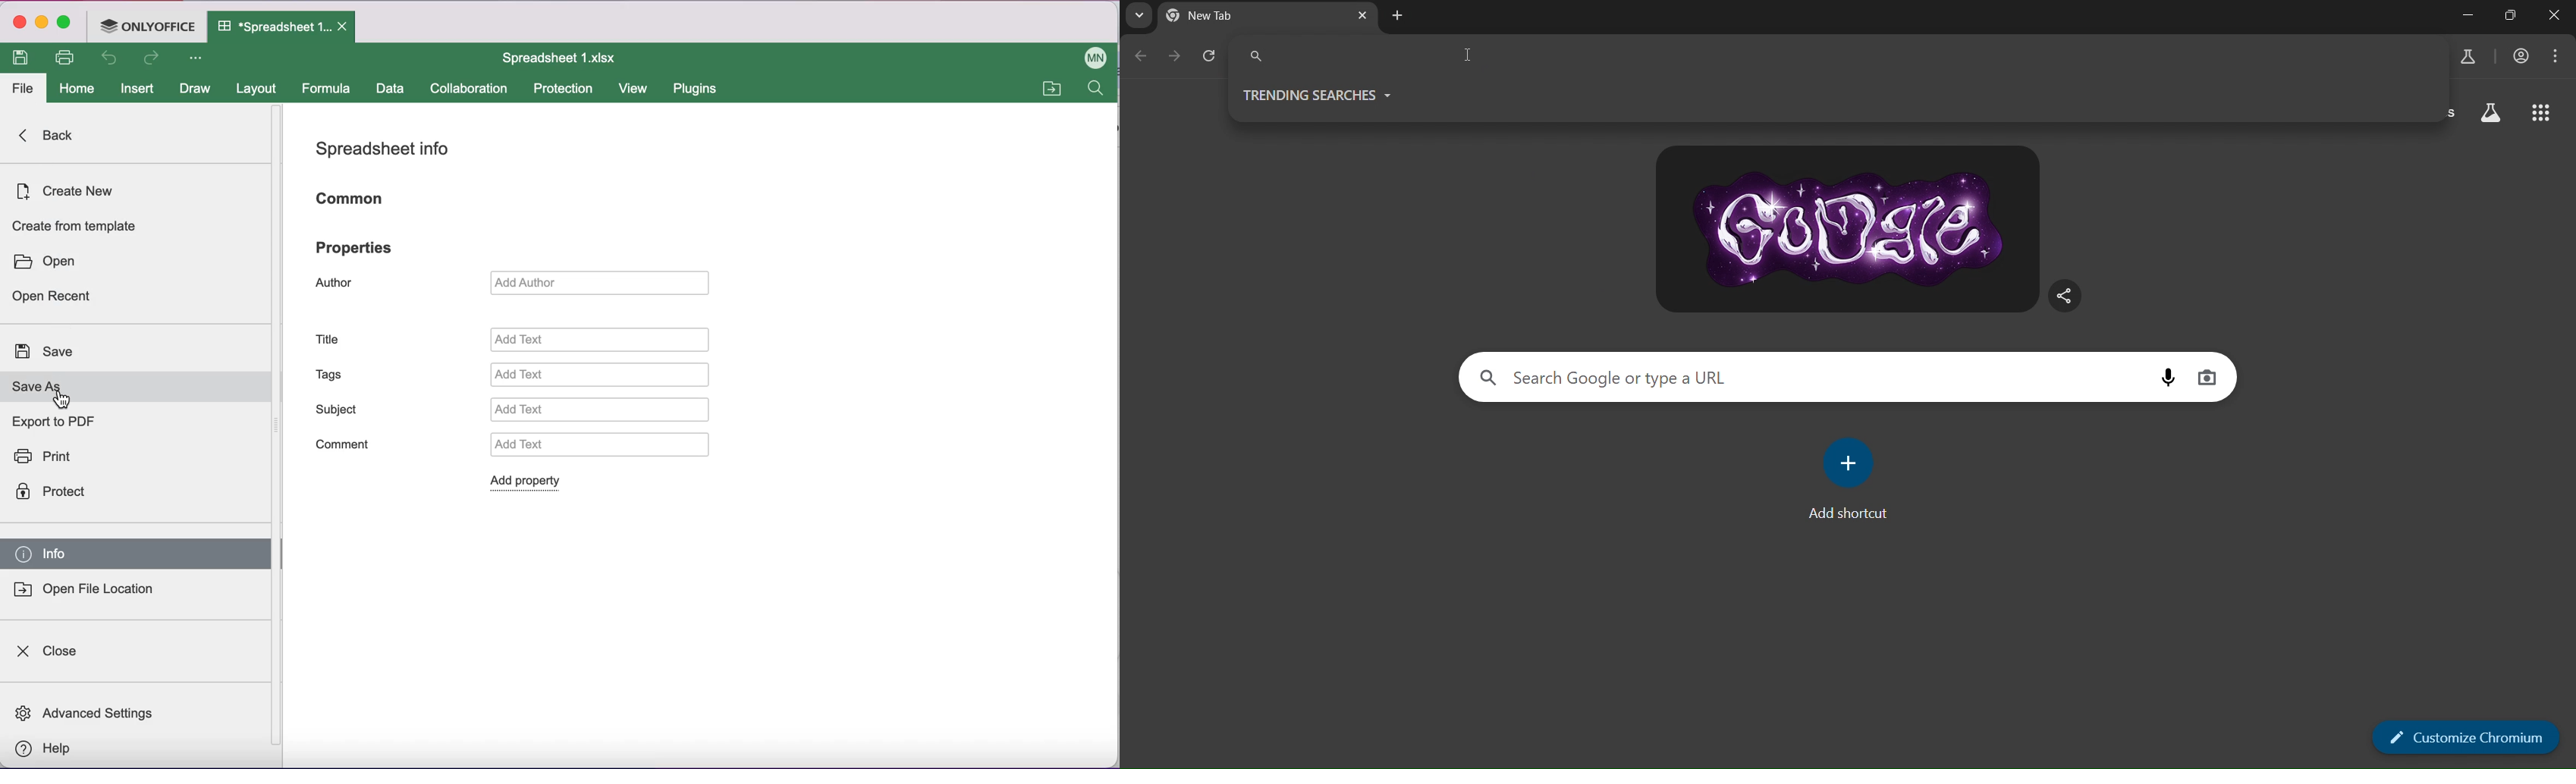 The width and height of the screenshot is (2576, 784). Describe the element at coordinates (136, 389) in the screenshot. I see `save as` at that location.